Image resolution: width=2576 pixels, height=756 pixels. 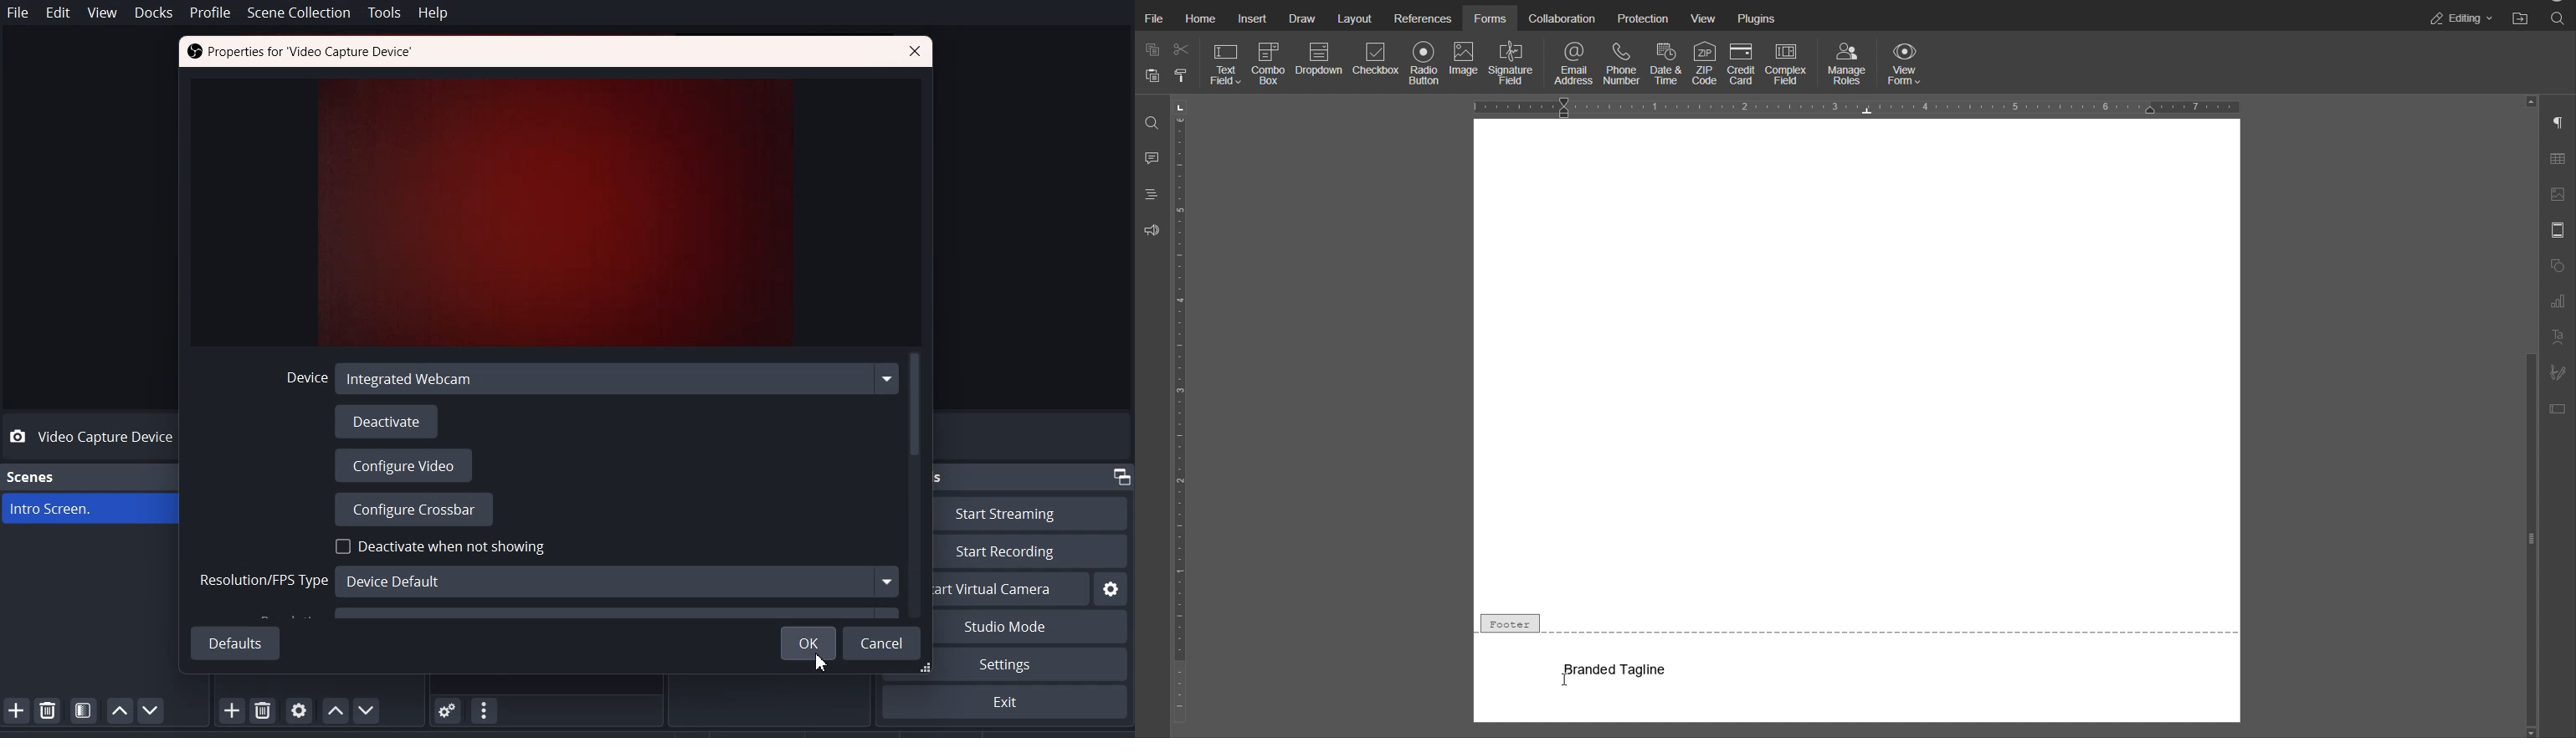 What do you see at coordinates (16, 710) in the screenshot?
I see `Add Scene` at bounding box center [16, 710].